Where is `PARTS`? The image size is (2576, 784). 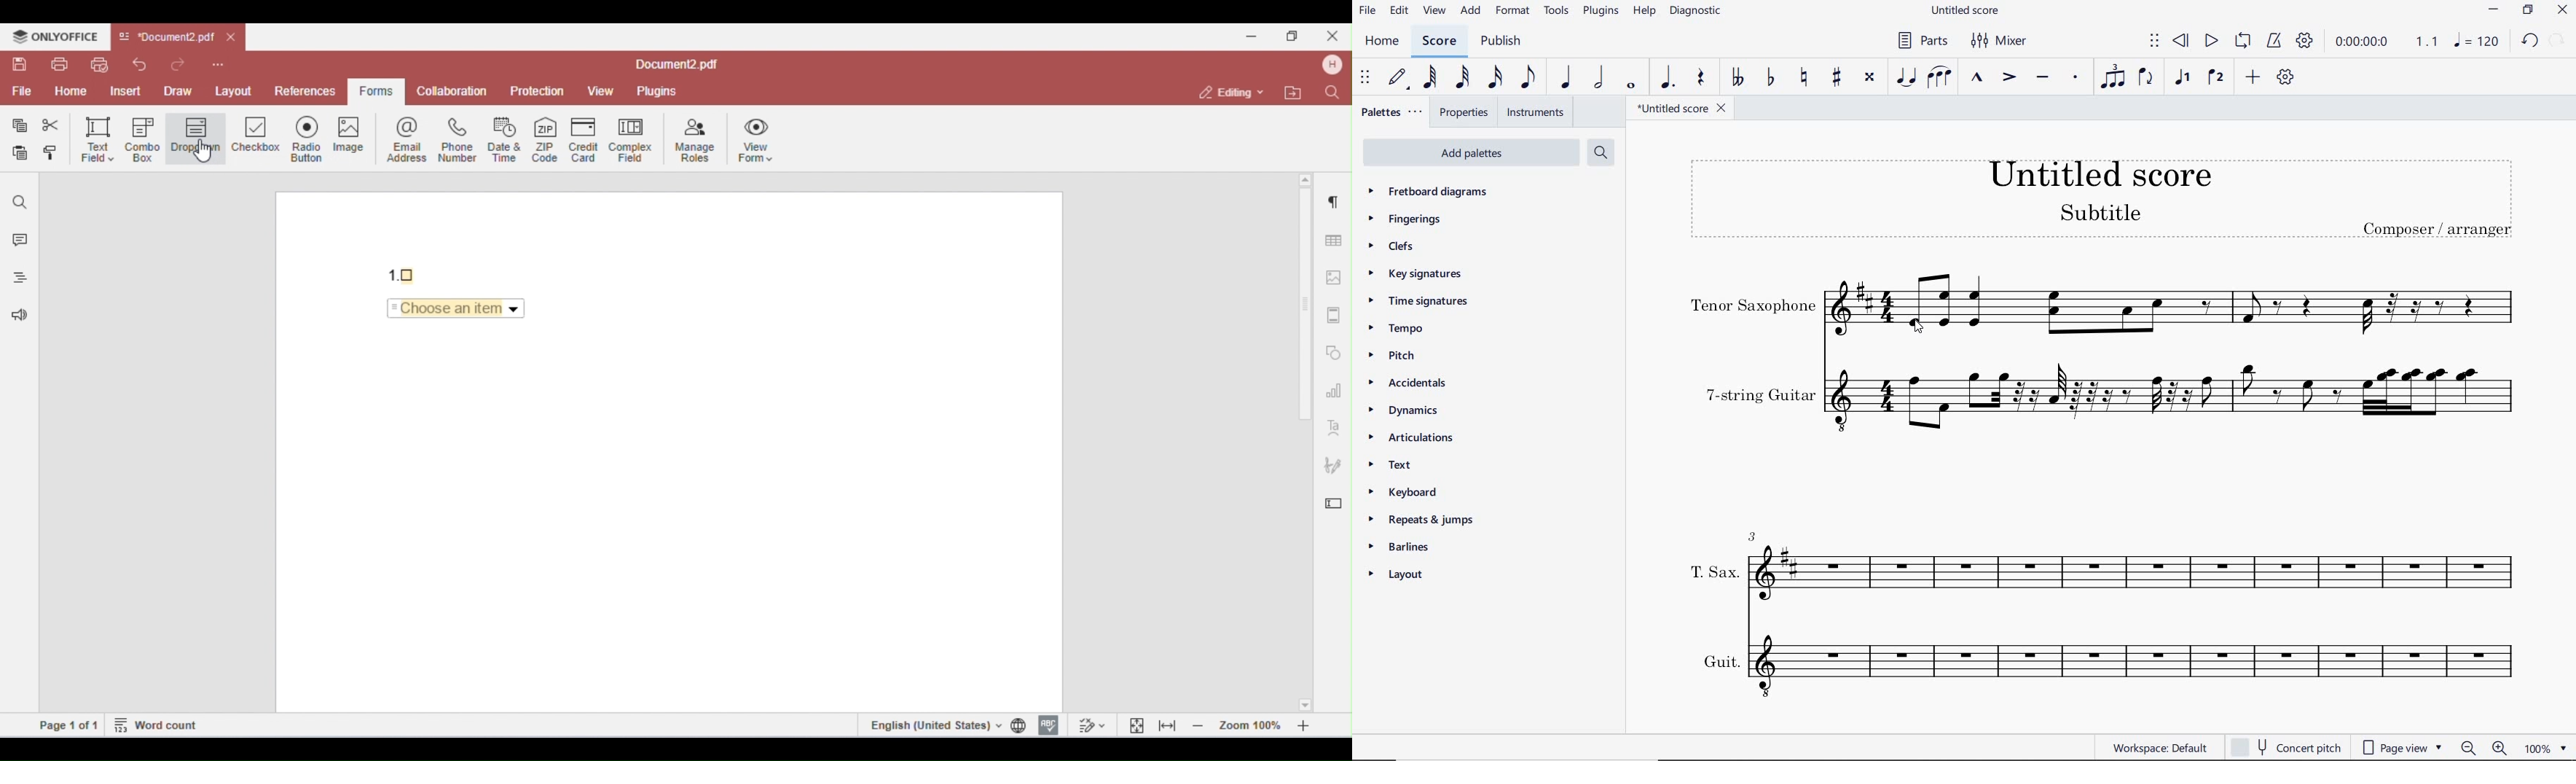
PARTS is located at coordinates (1922, 40).